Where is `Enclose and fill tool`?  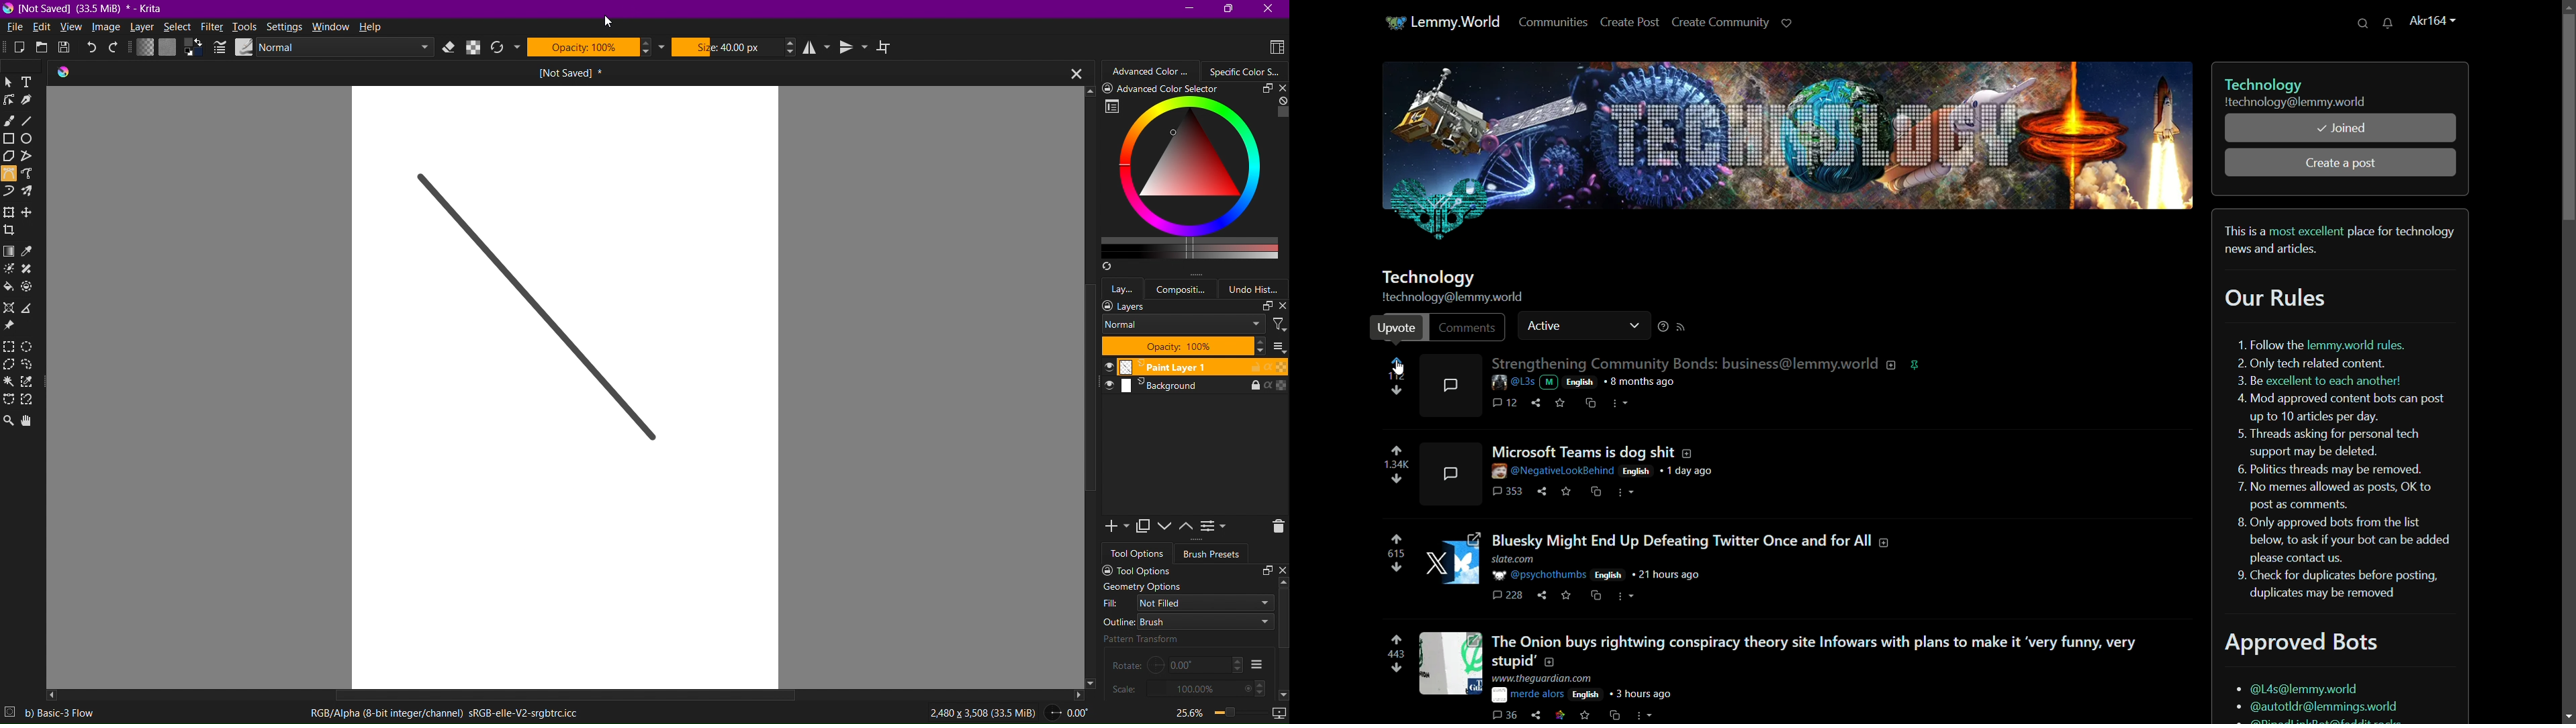 Enclose and fill tool is located at coordinates (32, 289).